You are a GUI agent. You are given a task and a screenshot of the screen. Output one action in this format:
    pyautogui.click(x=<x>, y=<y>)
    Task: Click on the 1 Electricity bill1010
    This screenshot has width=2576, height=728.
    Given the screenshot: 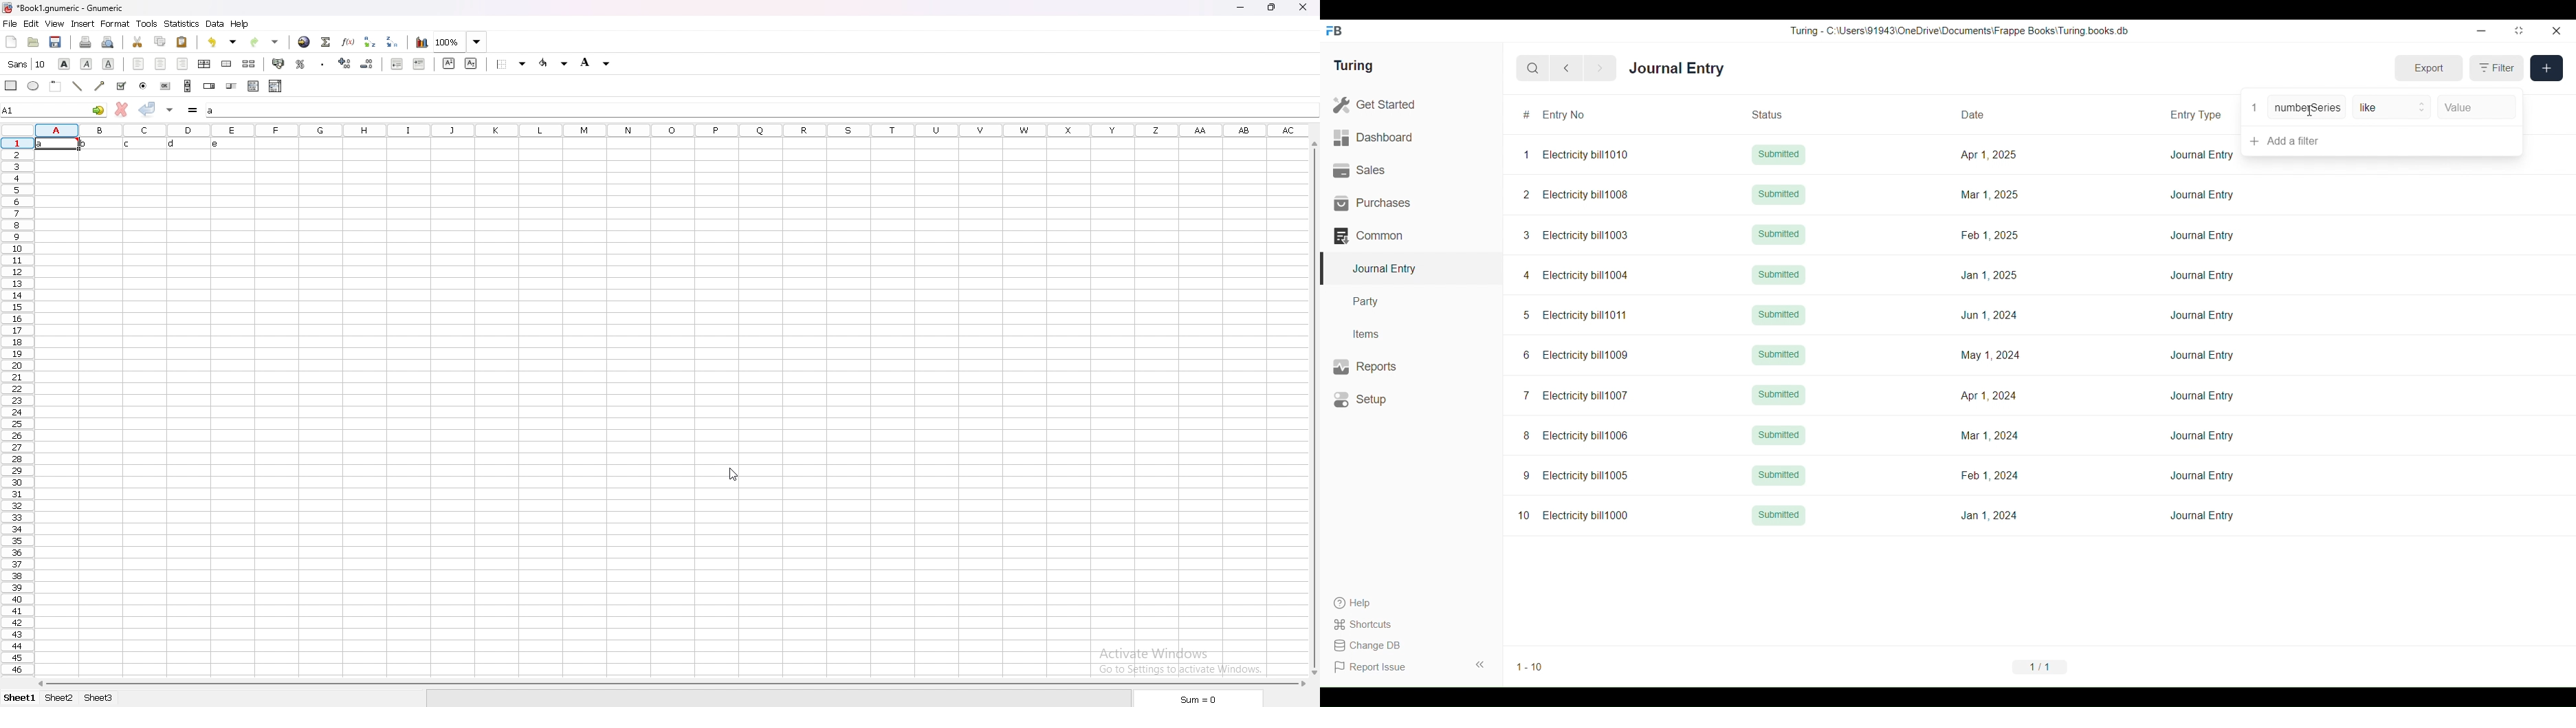 What is the action you would take?
    pyautogui.click(x=1576, y=154)
    